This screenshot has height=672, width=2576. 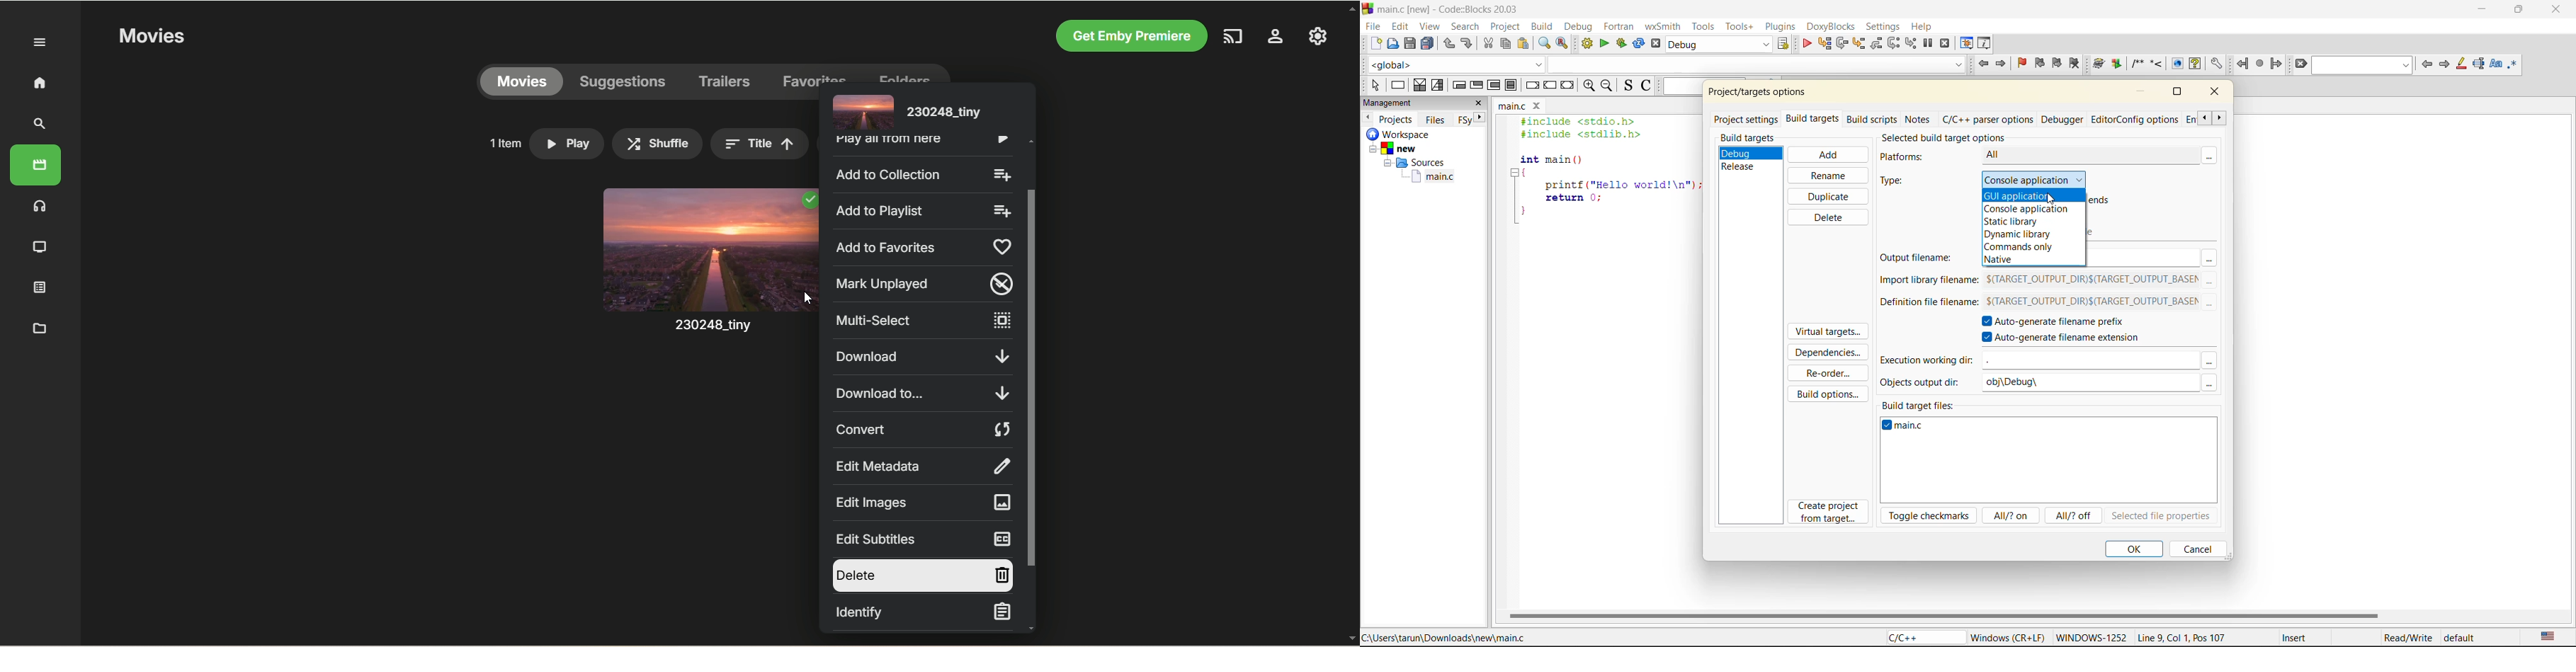 I want to click on Run doxywizard, so click(x=2098, y=64).